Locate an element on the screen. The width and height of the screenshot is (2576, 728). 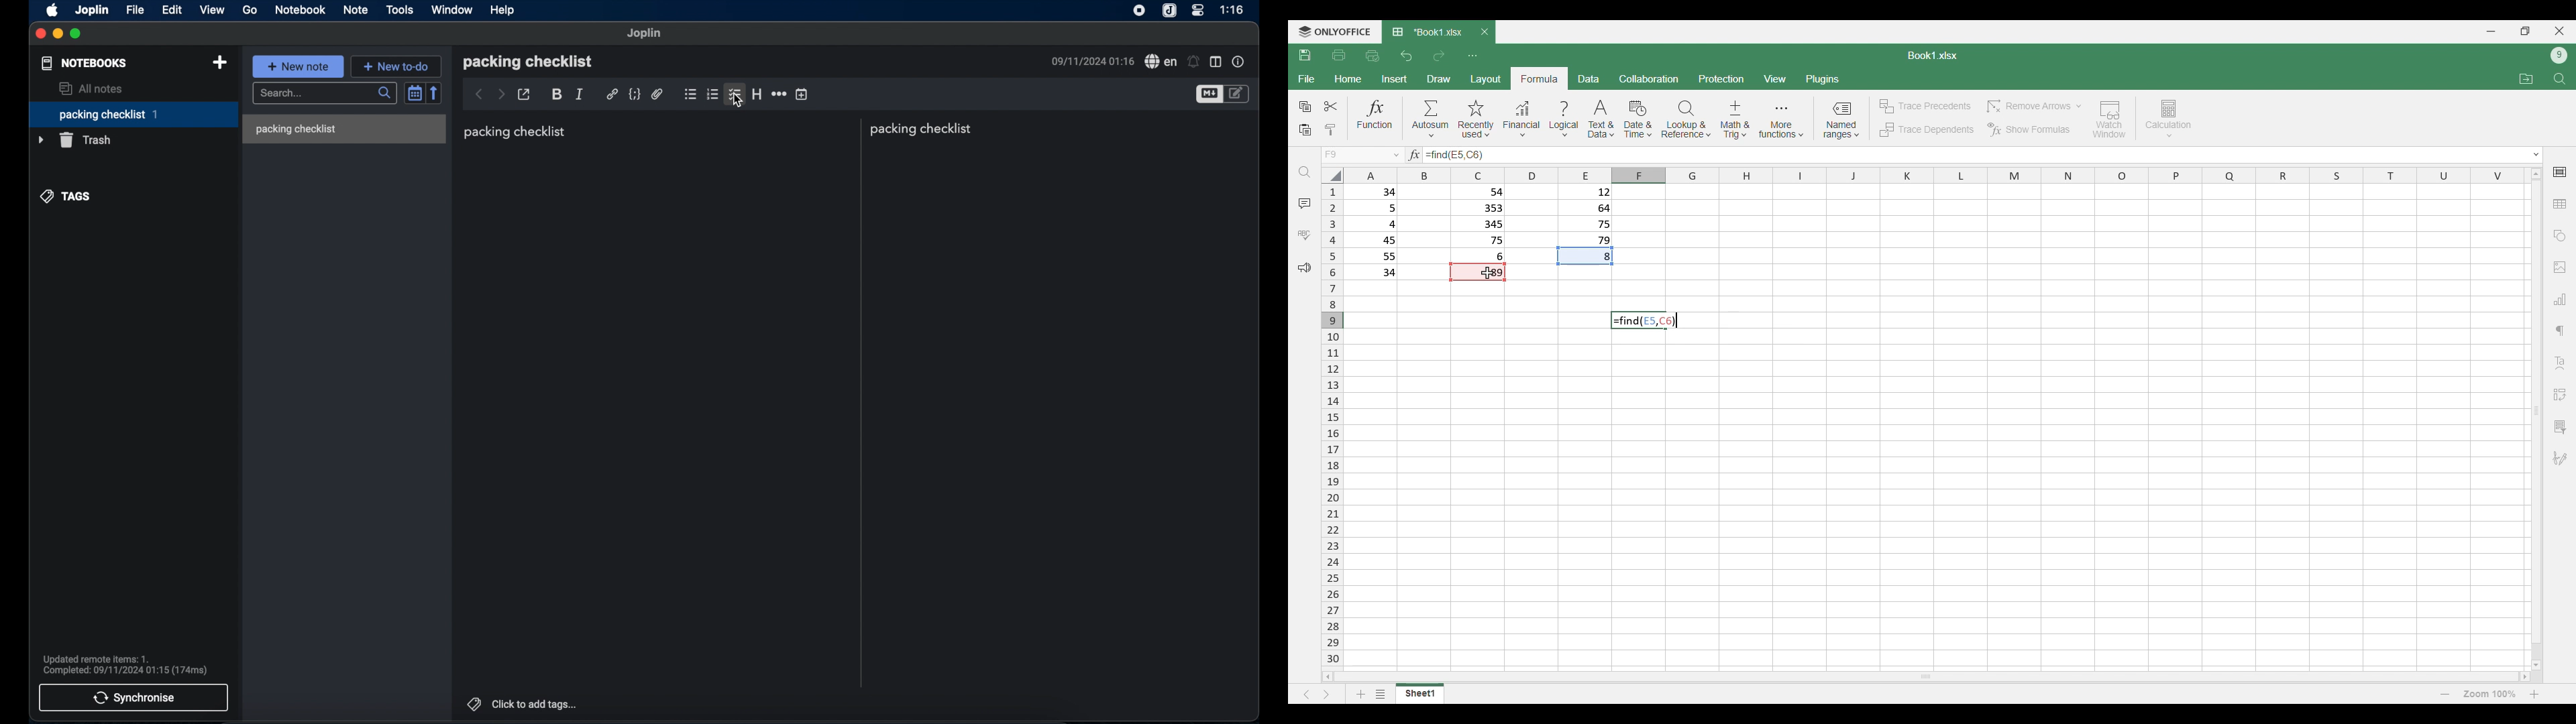
Current zoom factor is located at coordinates (2489, 694).